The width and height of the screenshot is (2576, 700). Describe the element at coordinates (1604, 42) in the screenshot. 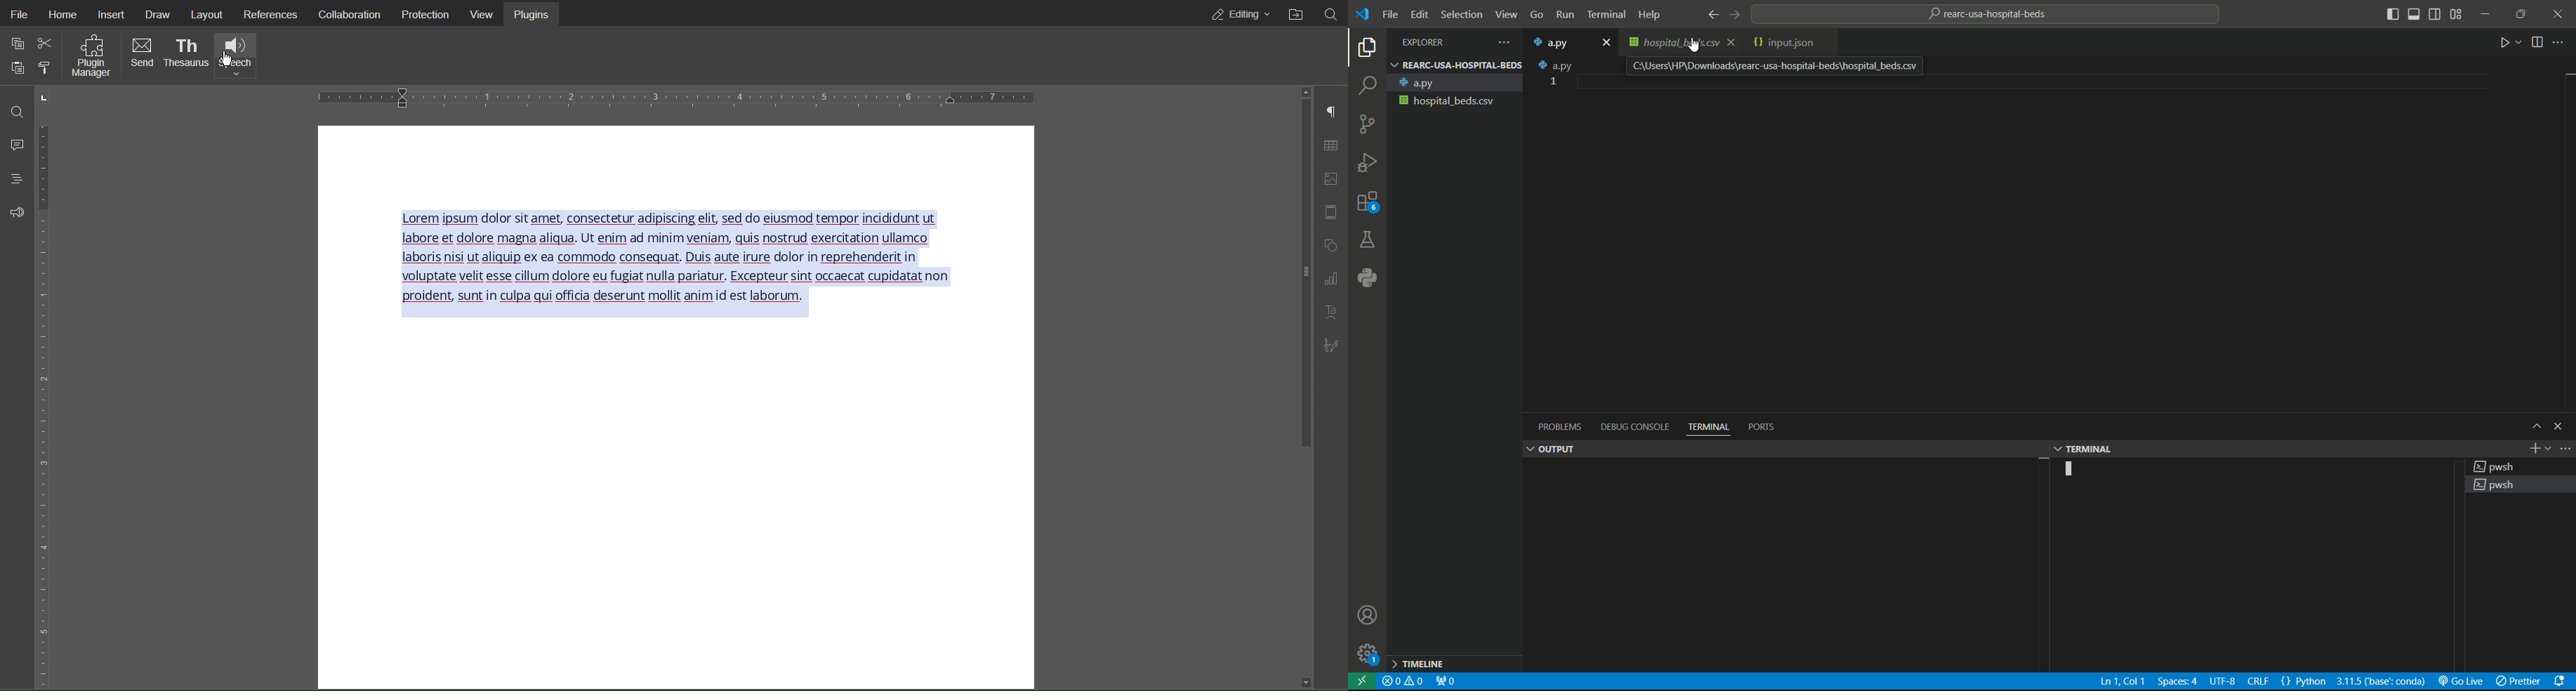

I see `close file` at that location.